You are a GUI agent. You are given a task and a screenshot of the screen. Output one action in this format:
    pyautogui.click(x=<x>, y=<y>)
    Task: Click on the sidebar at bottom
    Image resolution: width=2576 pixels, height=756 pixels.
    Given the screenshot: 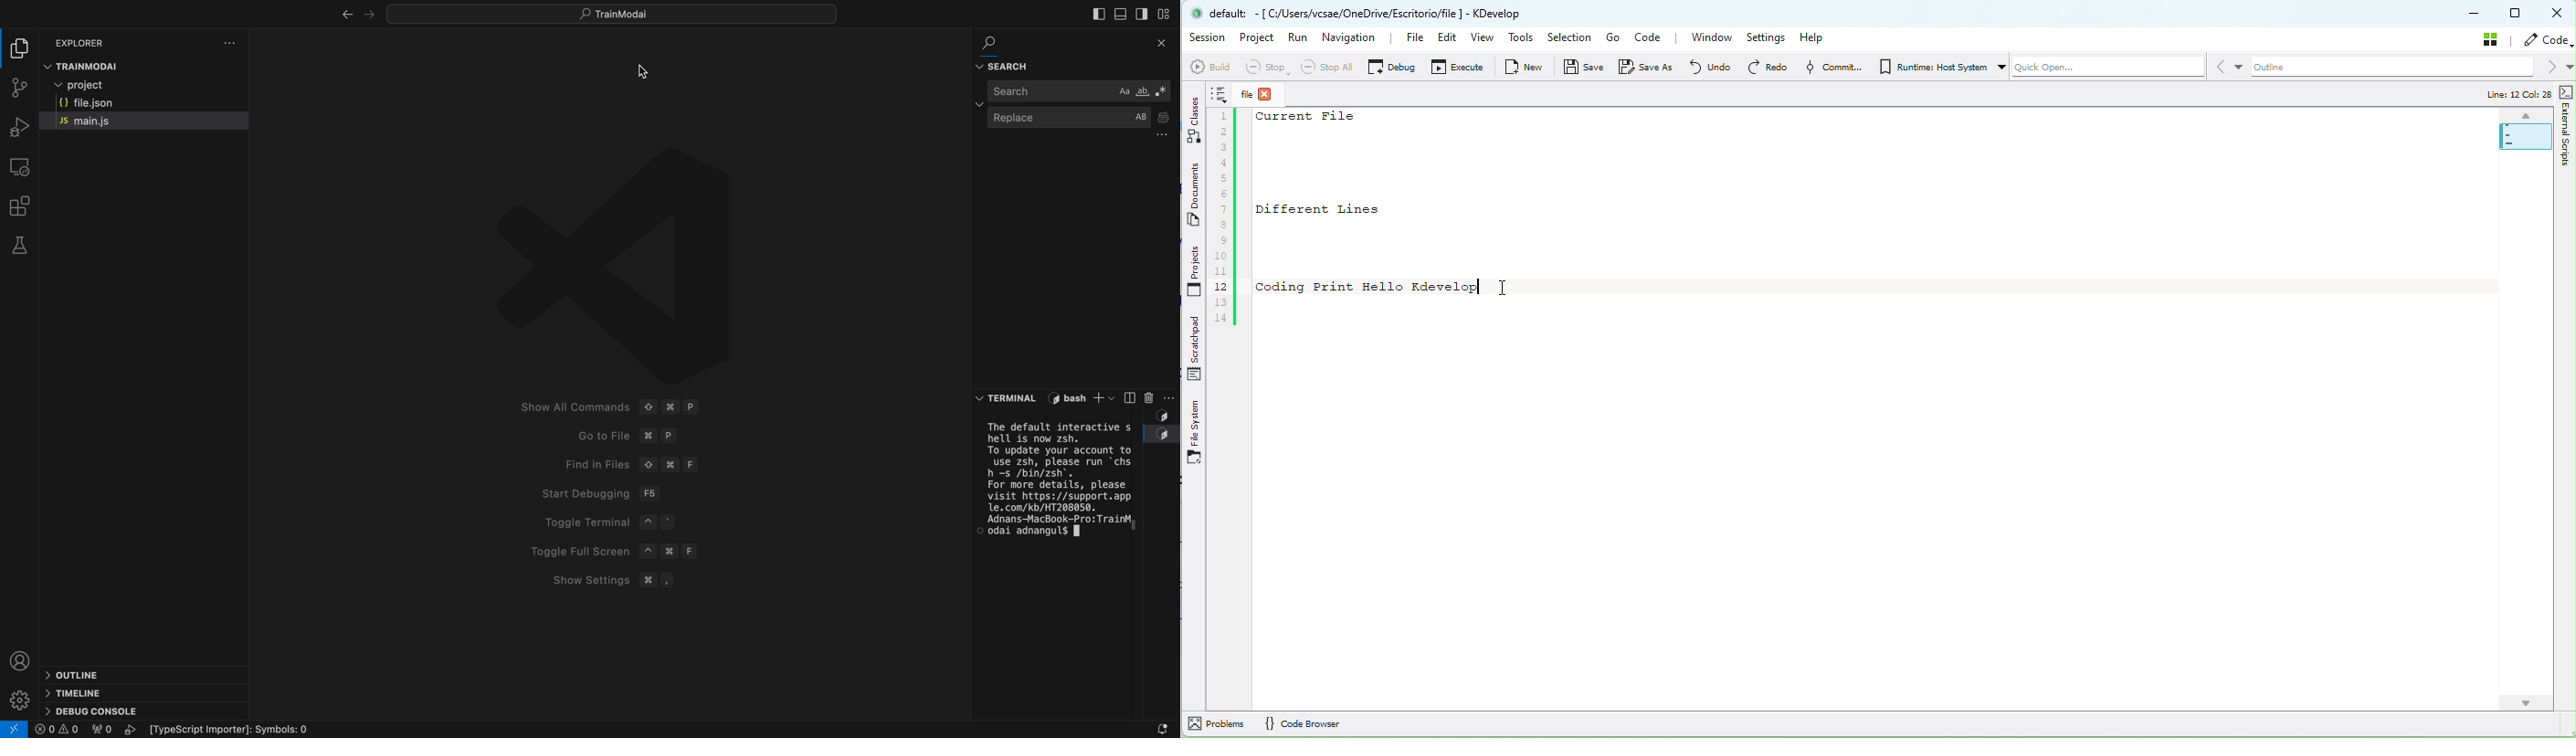 What is the action you would take?
    pyautogui.click(x=1118, y=14)
    